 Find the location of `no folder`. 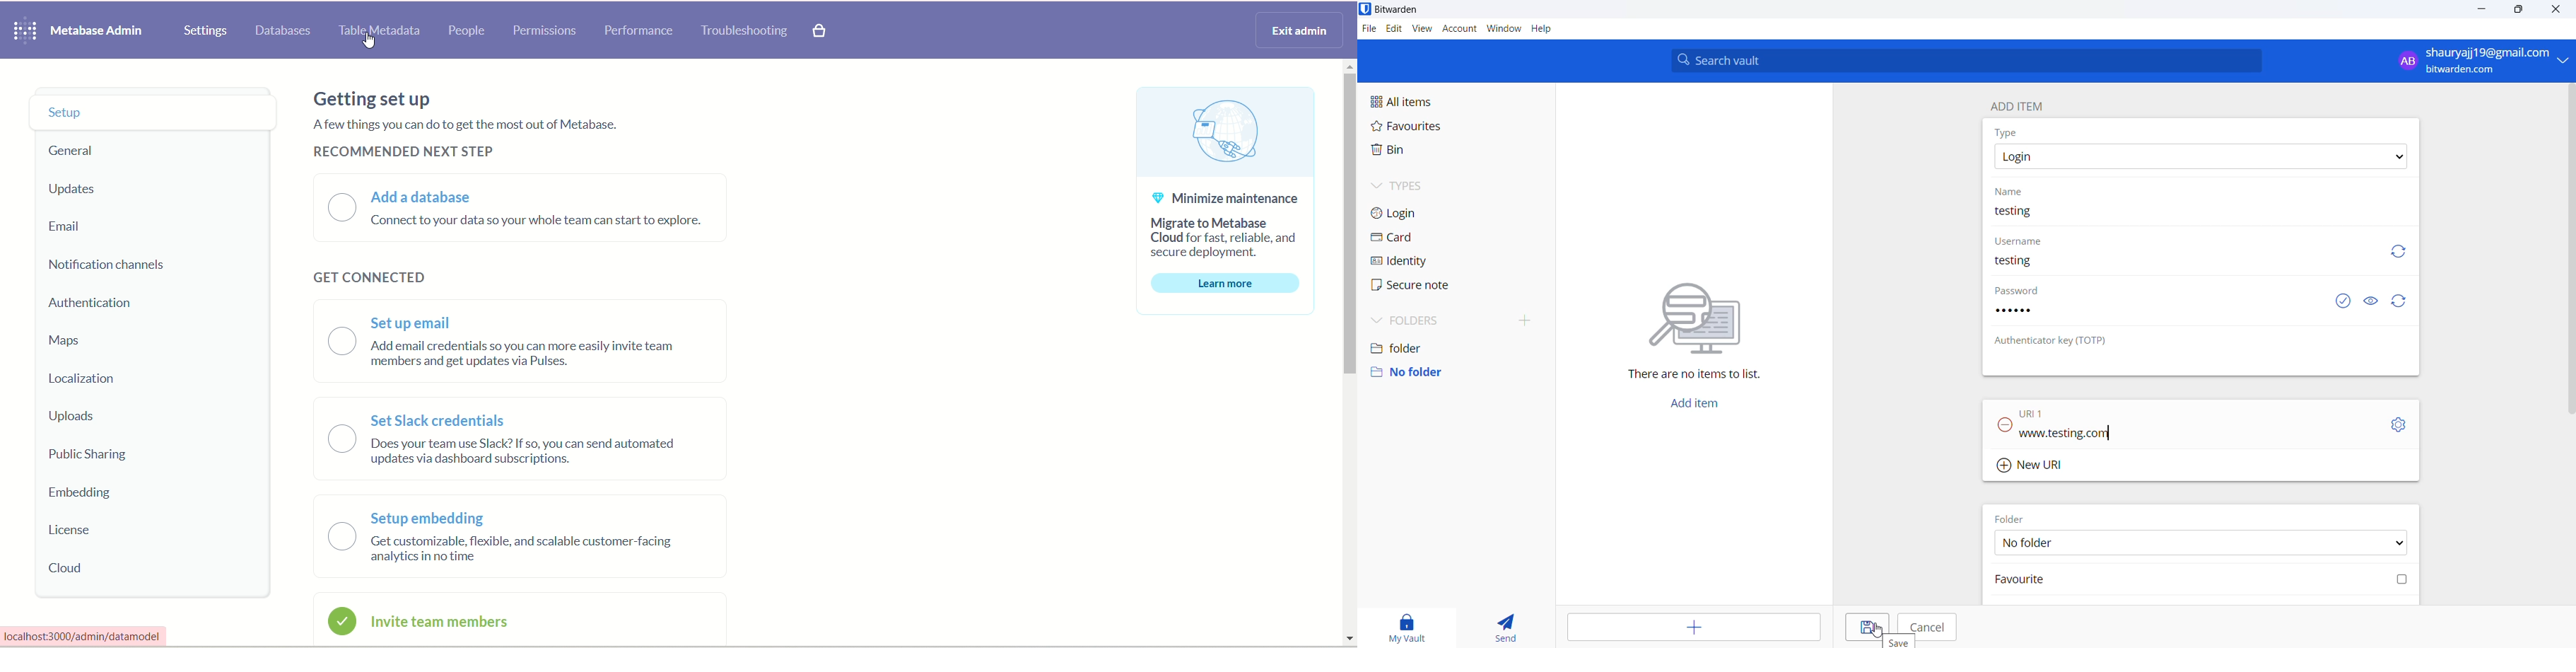

no folder is located at coordinates (1451, 372).